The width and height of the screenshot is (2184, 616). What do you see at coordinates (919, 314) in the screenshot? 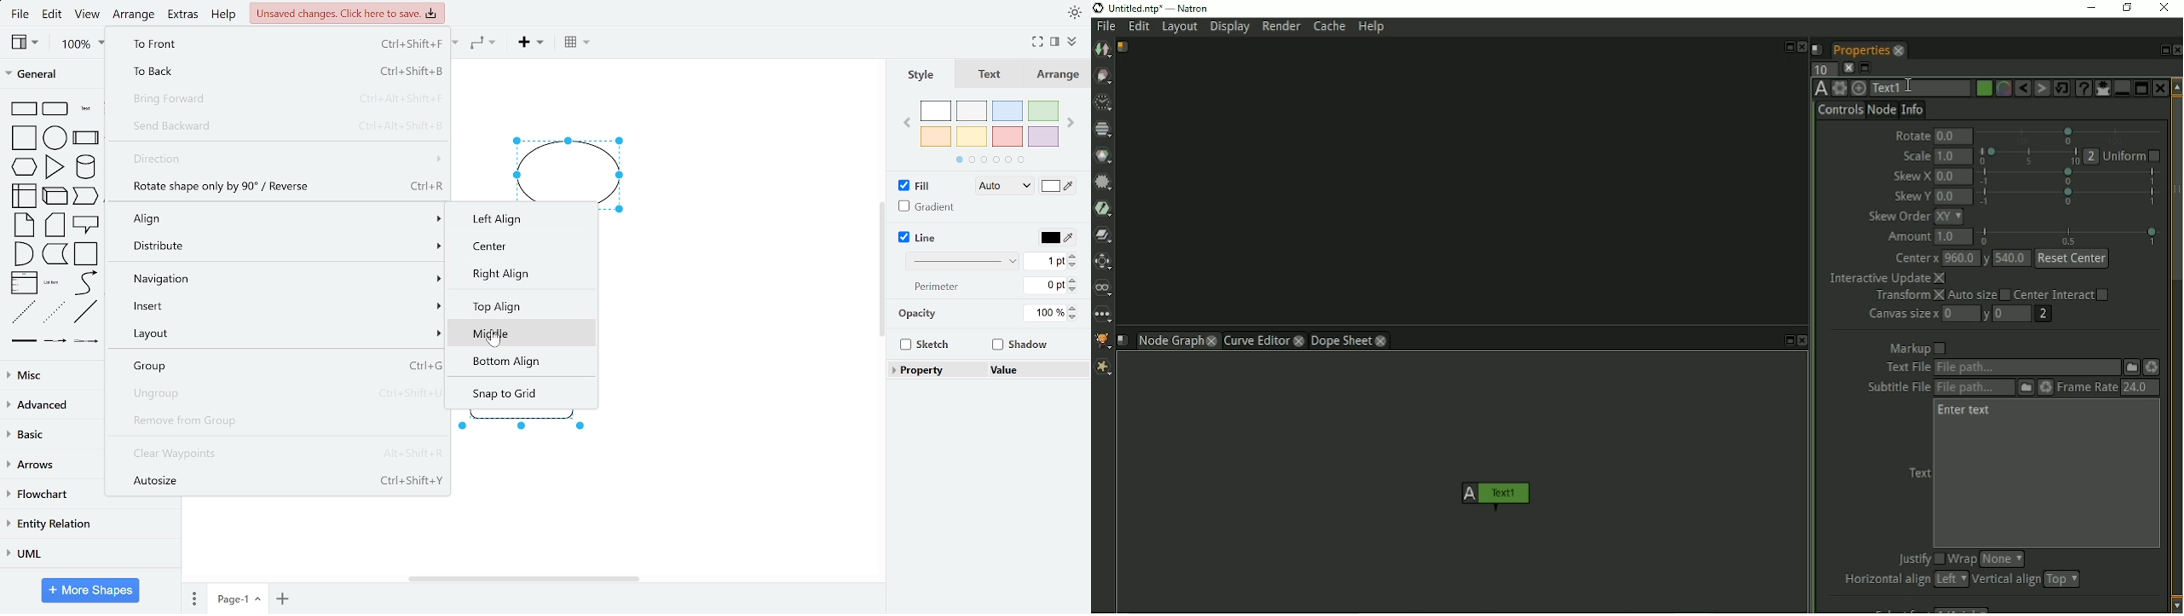
I see `opacity` at bounding box center [919, 314].